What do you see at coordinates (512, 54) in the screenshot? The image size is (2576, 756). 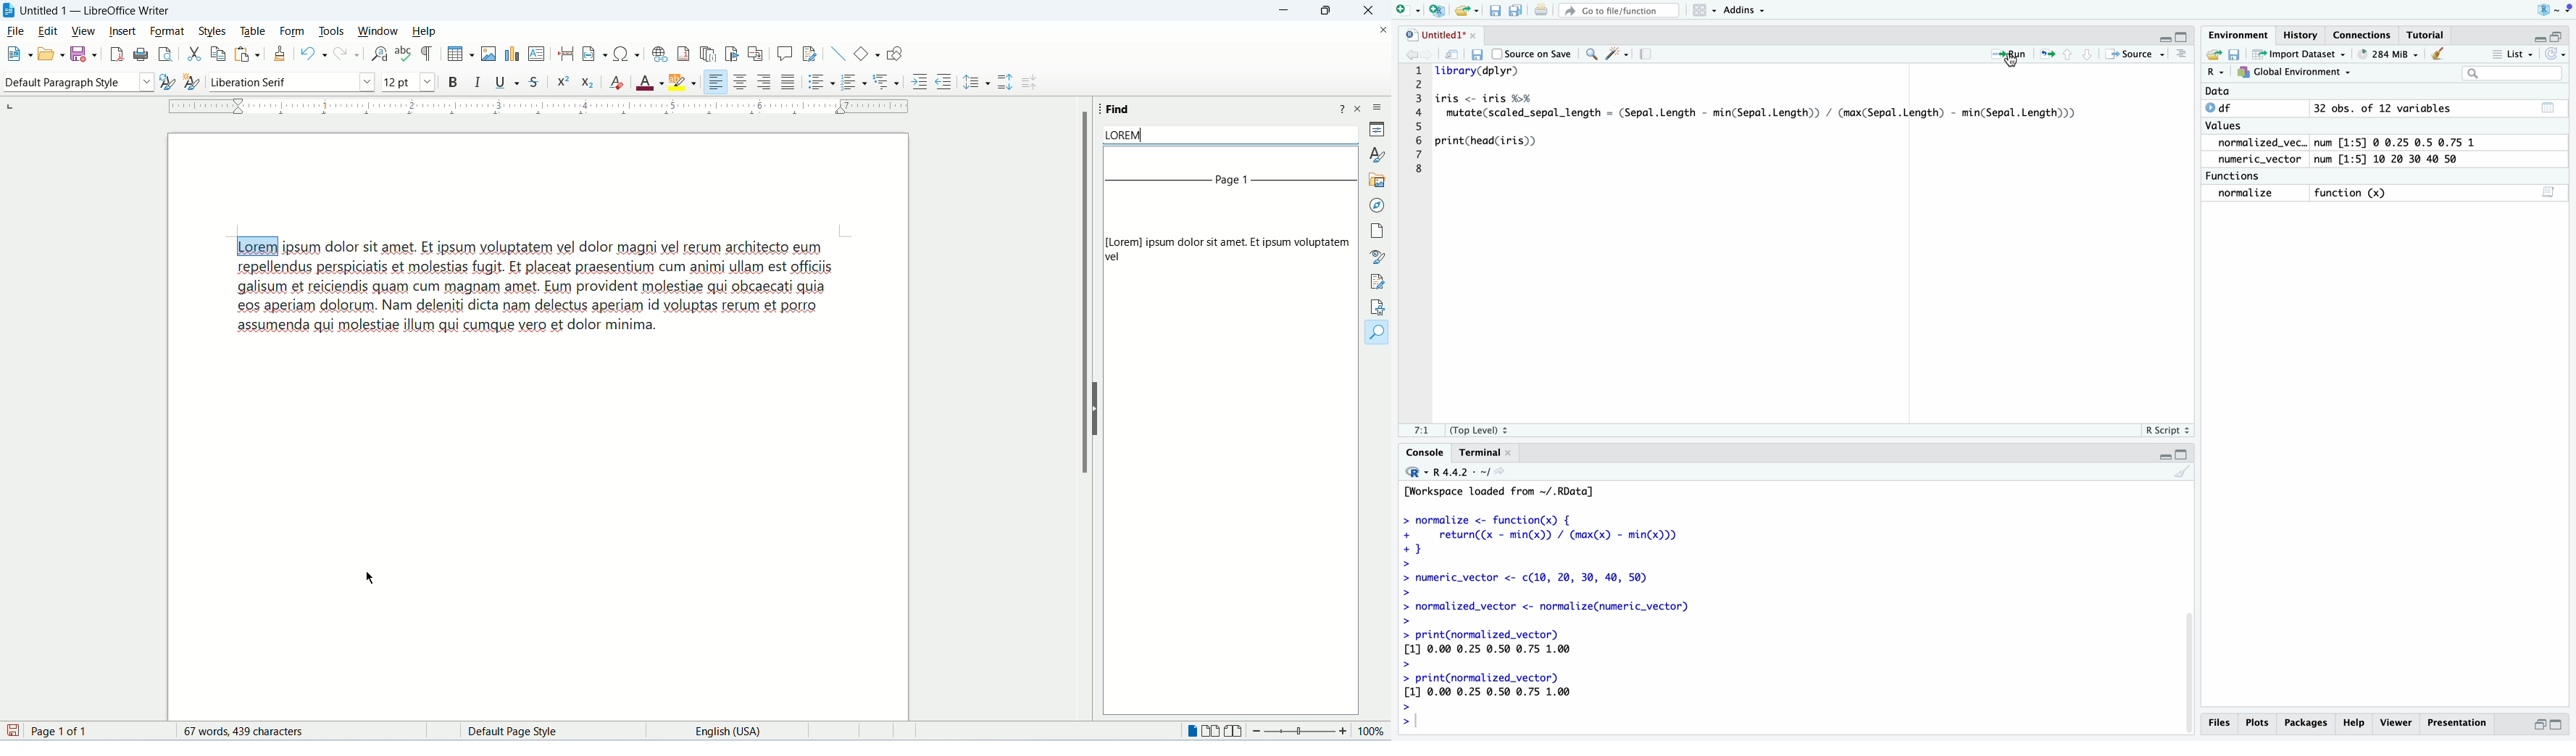 I see `insert chart` at bounding box center [512, 54].